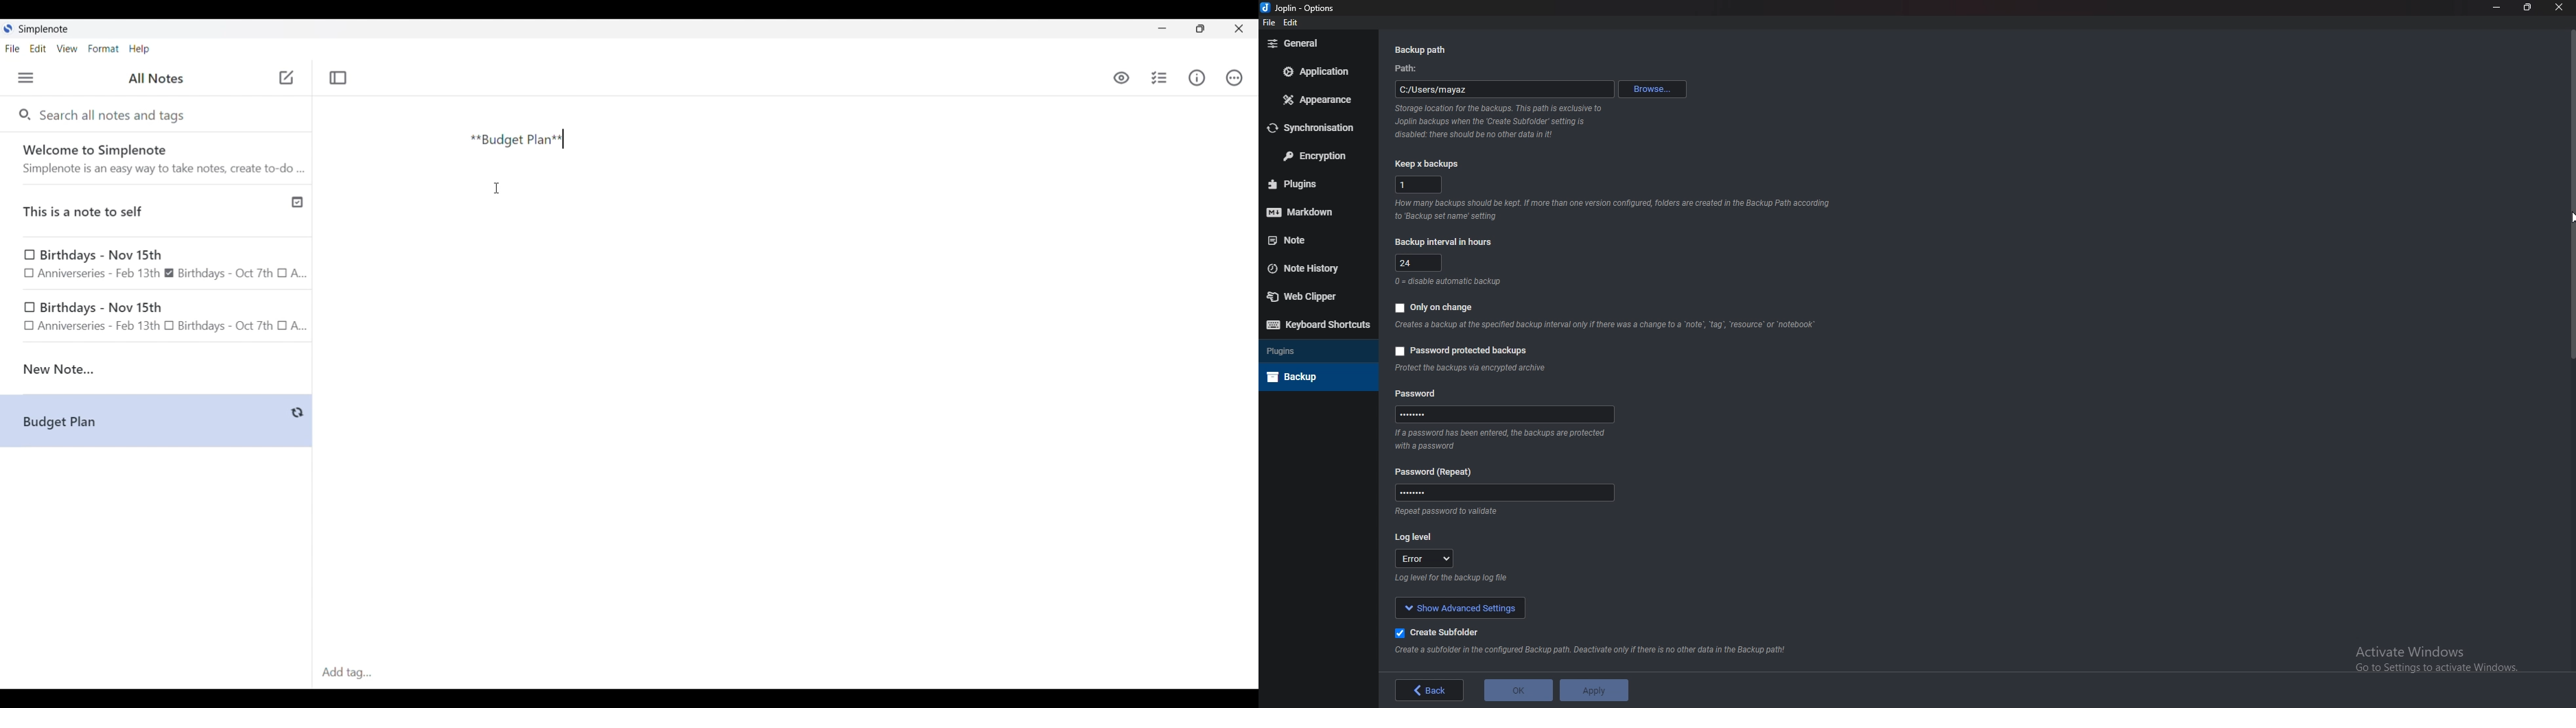 This screenshot has height=728, width=2576. Describe the element at coordinates (1445, 512) in the screenshot. I see `info` at that location.